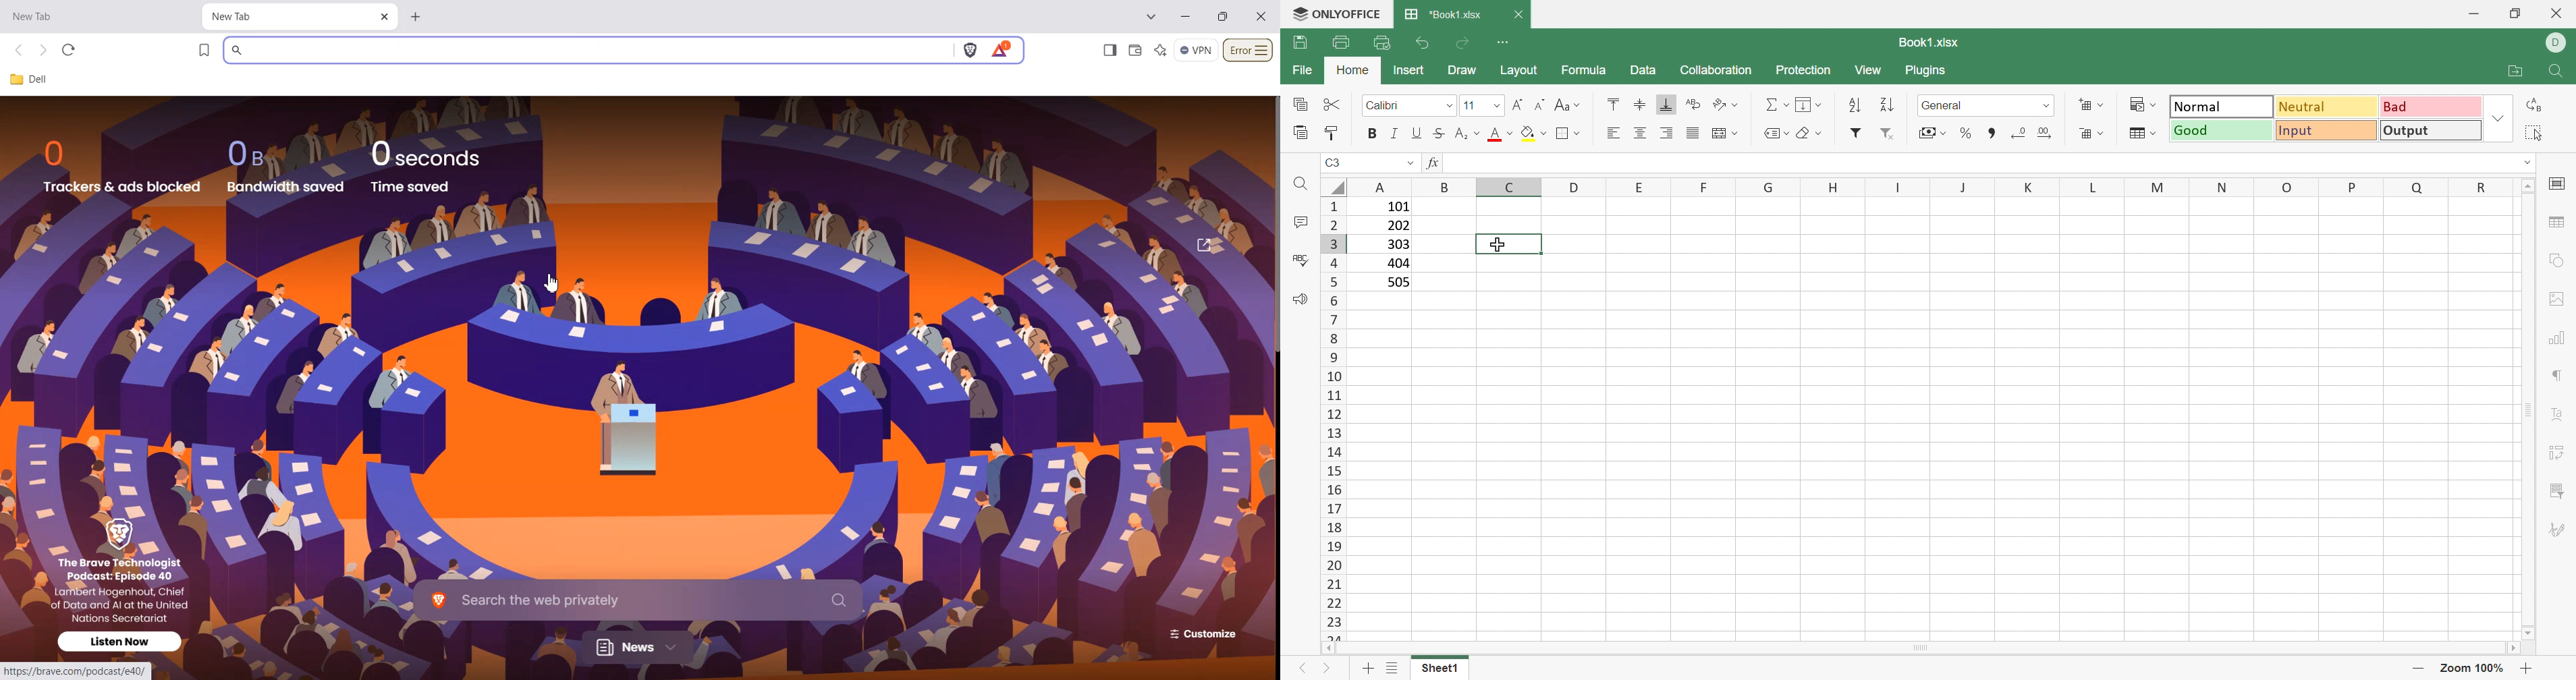 This screenshot has height=700, width=2576. What do you see at coordinates (1859, 105) in the screenshot?
I see `Ascending order` at bounding box center [1859, 105].